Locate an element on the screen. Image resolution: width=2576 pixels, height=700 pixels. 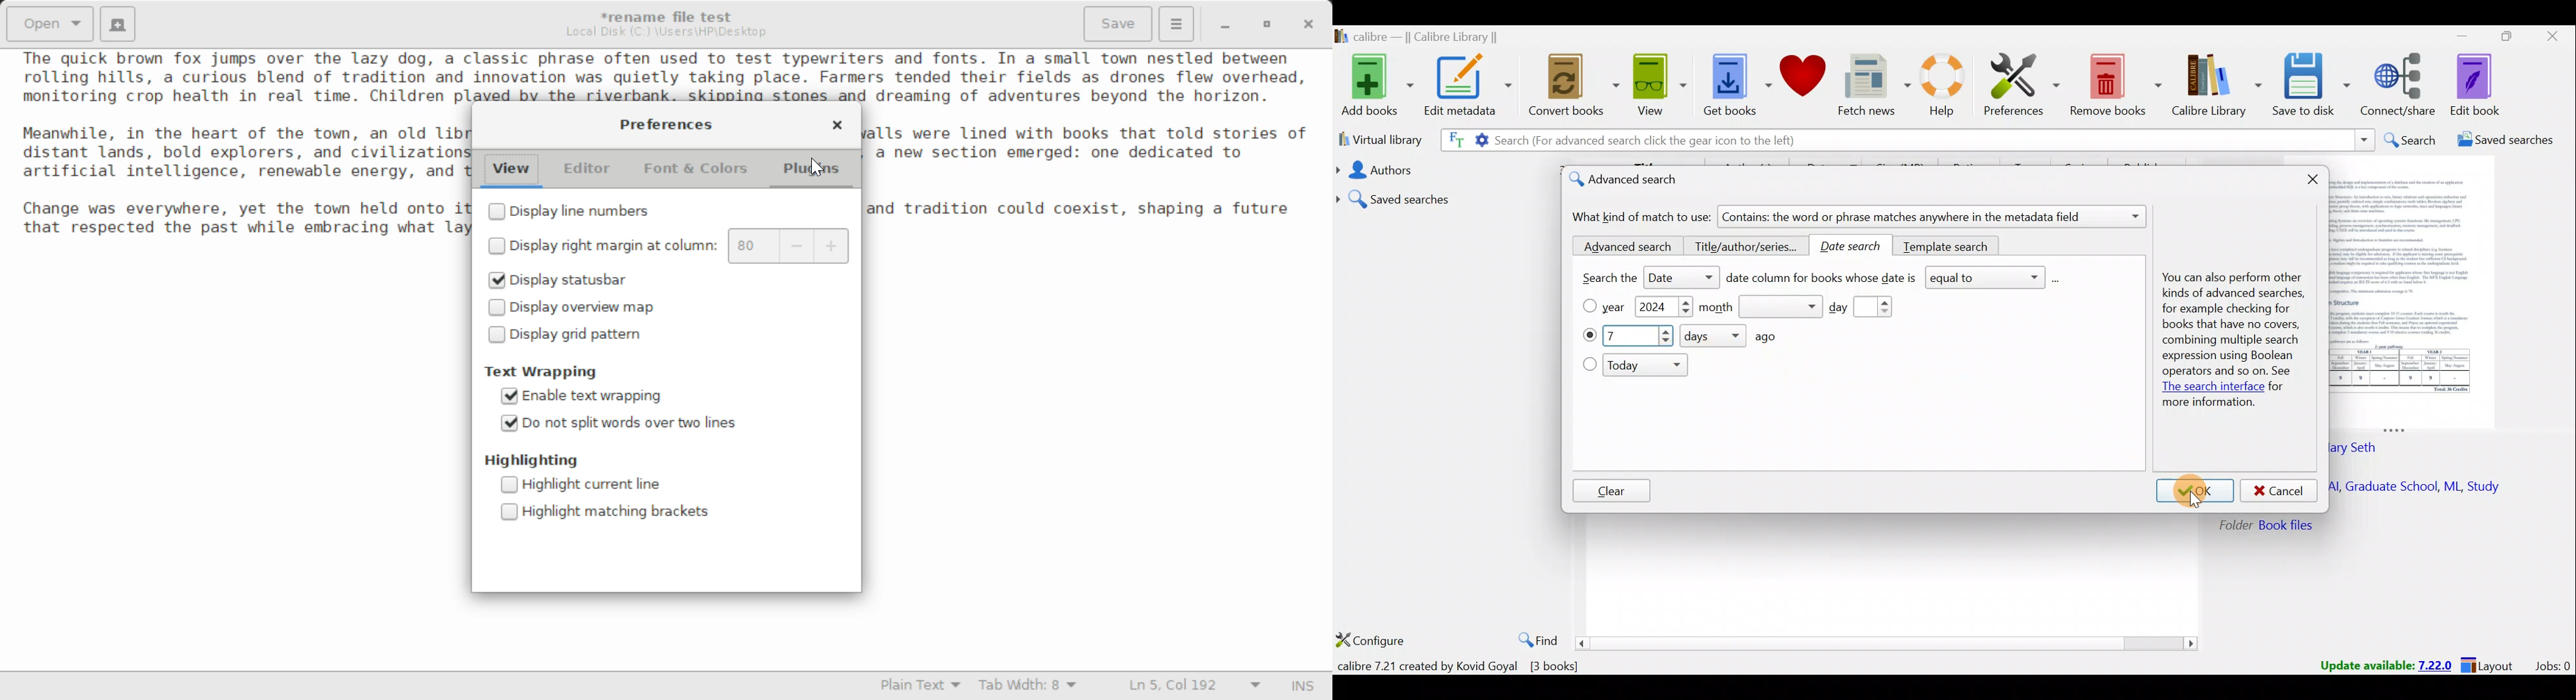
Jobs:0 is located at coordinates (2552, 665).